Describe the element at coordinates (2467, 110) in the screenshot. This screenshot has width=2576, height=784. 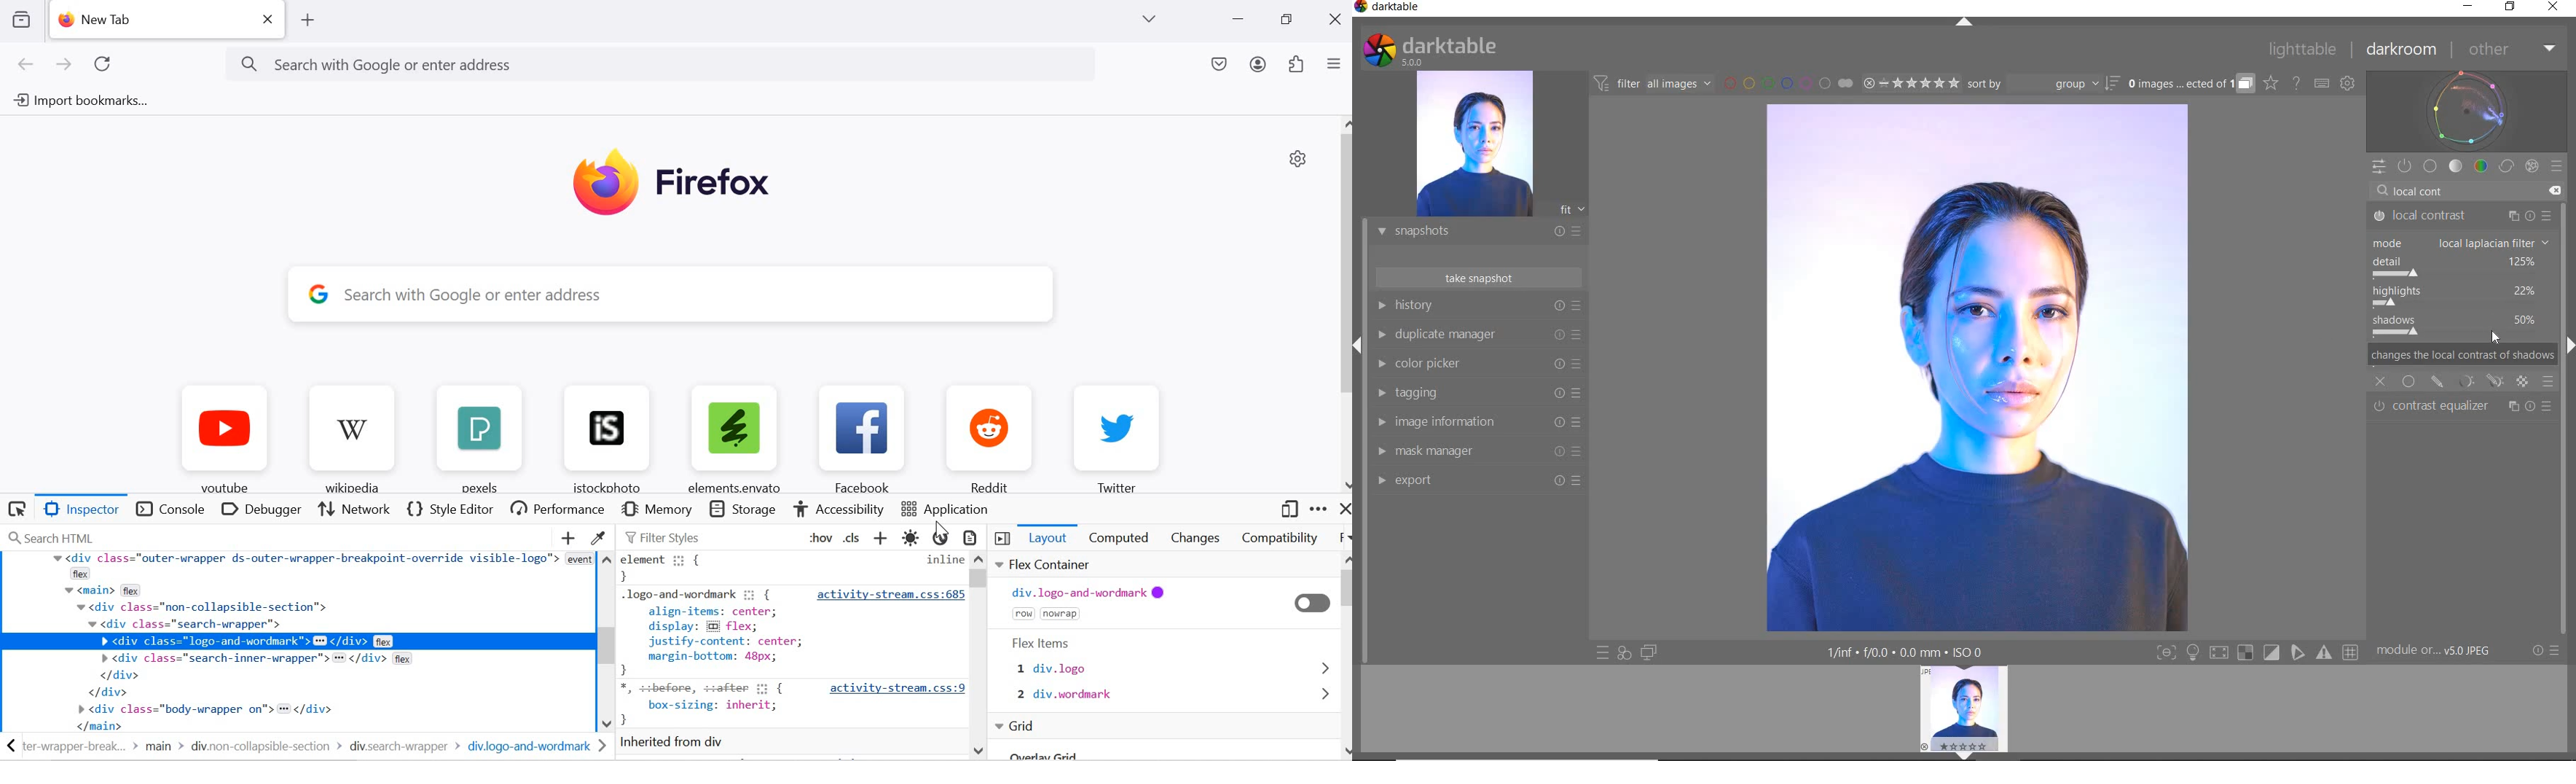
I see `WAVEFORM` at that location.